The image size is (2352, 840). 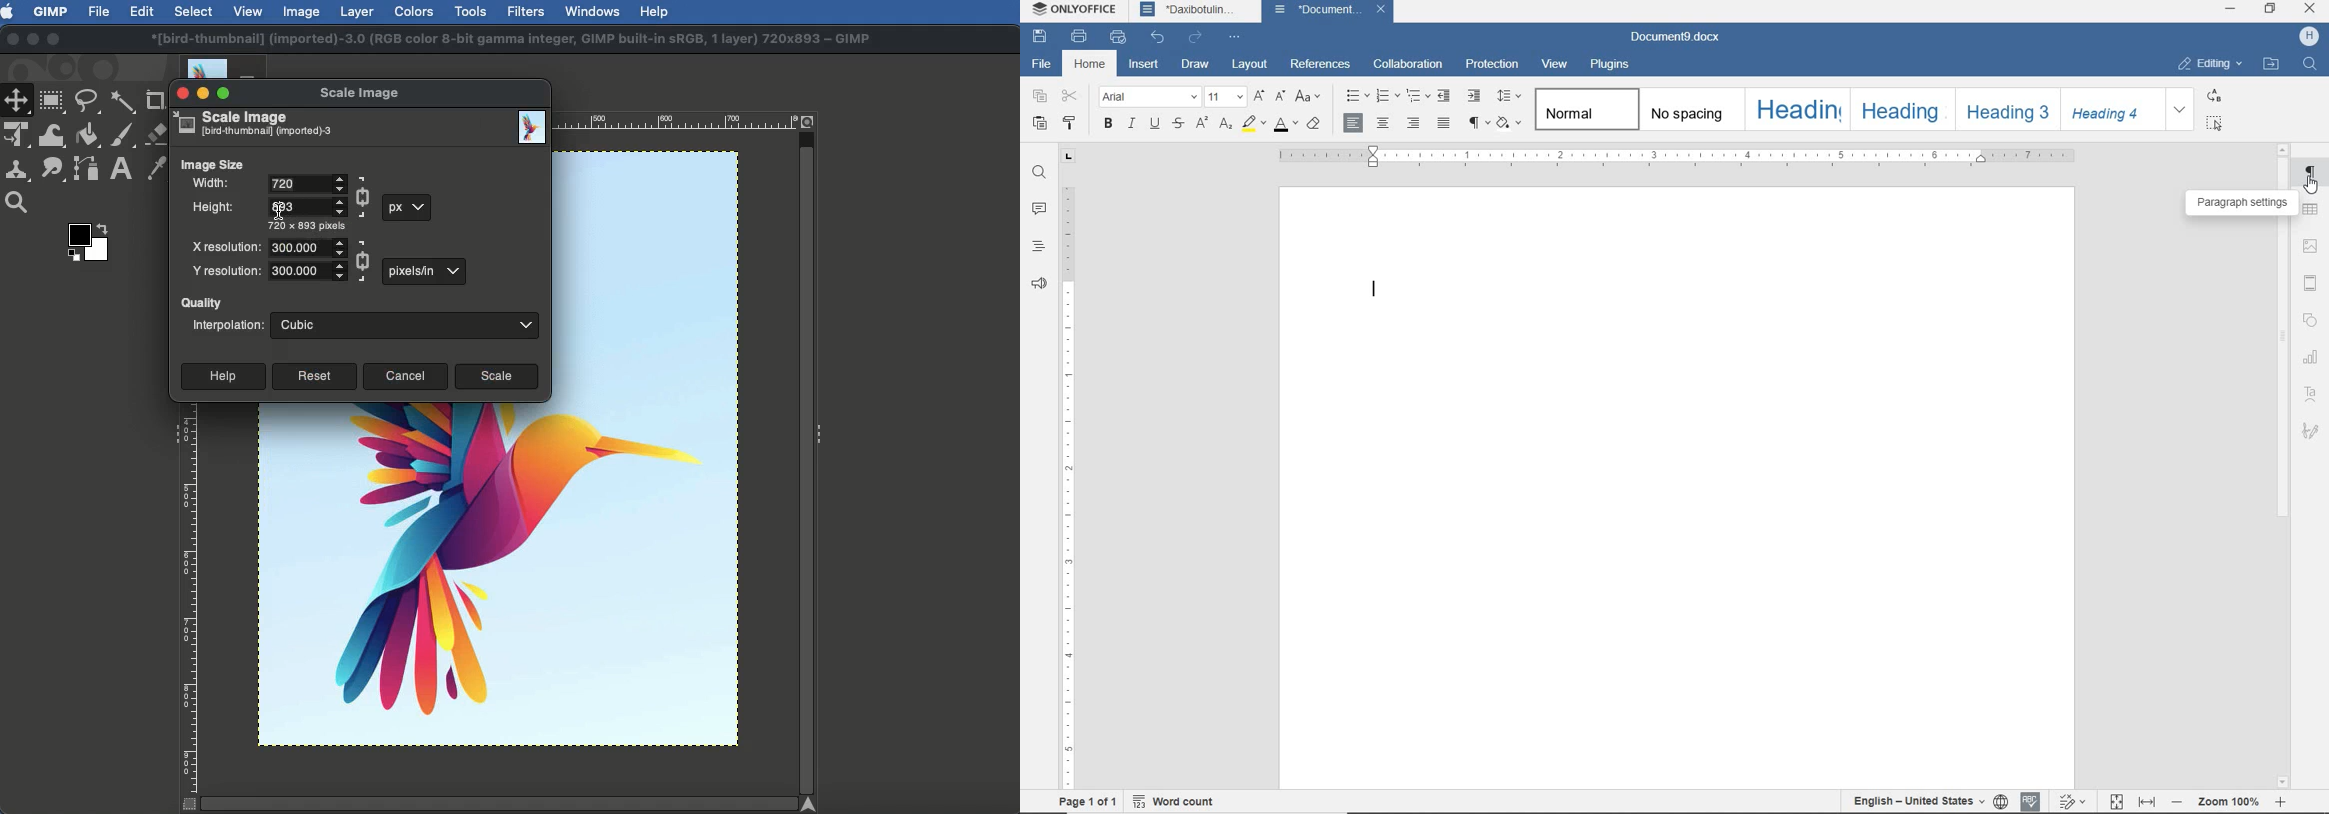 I want to click on strikethrough, so click(x=1179, y=123).